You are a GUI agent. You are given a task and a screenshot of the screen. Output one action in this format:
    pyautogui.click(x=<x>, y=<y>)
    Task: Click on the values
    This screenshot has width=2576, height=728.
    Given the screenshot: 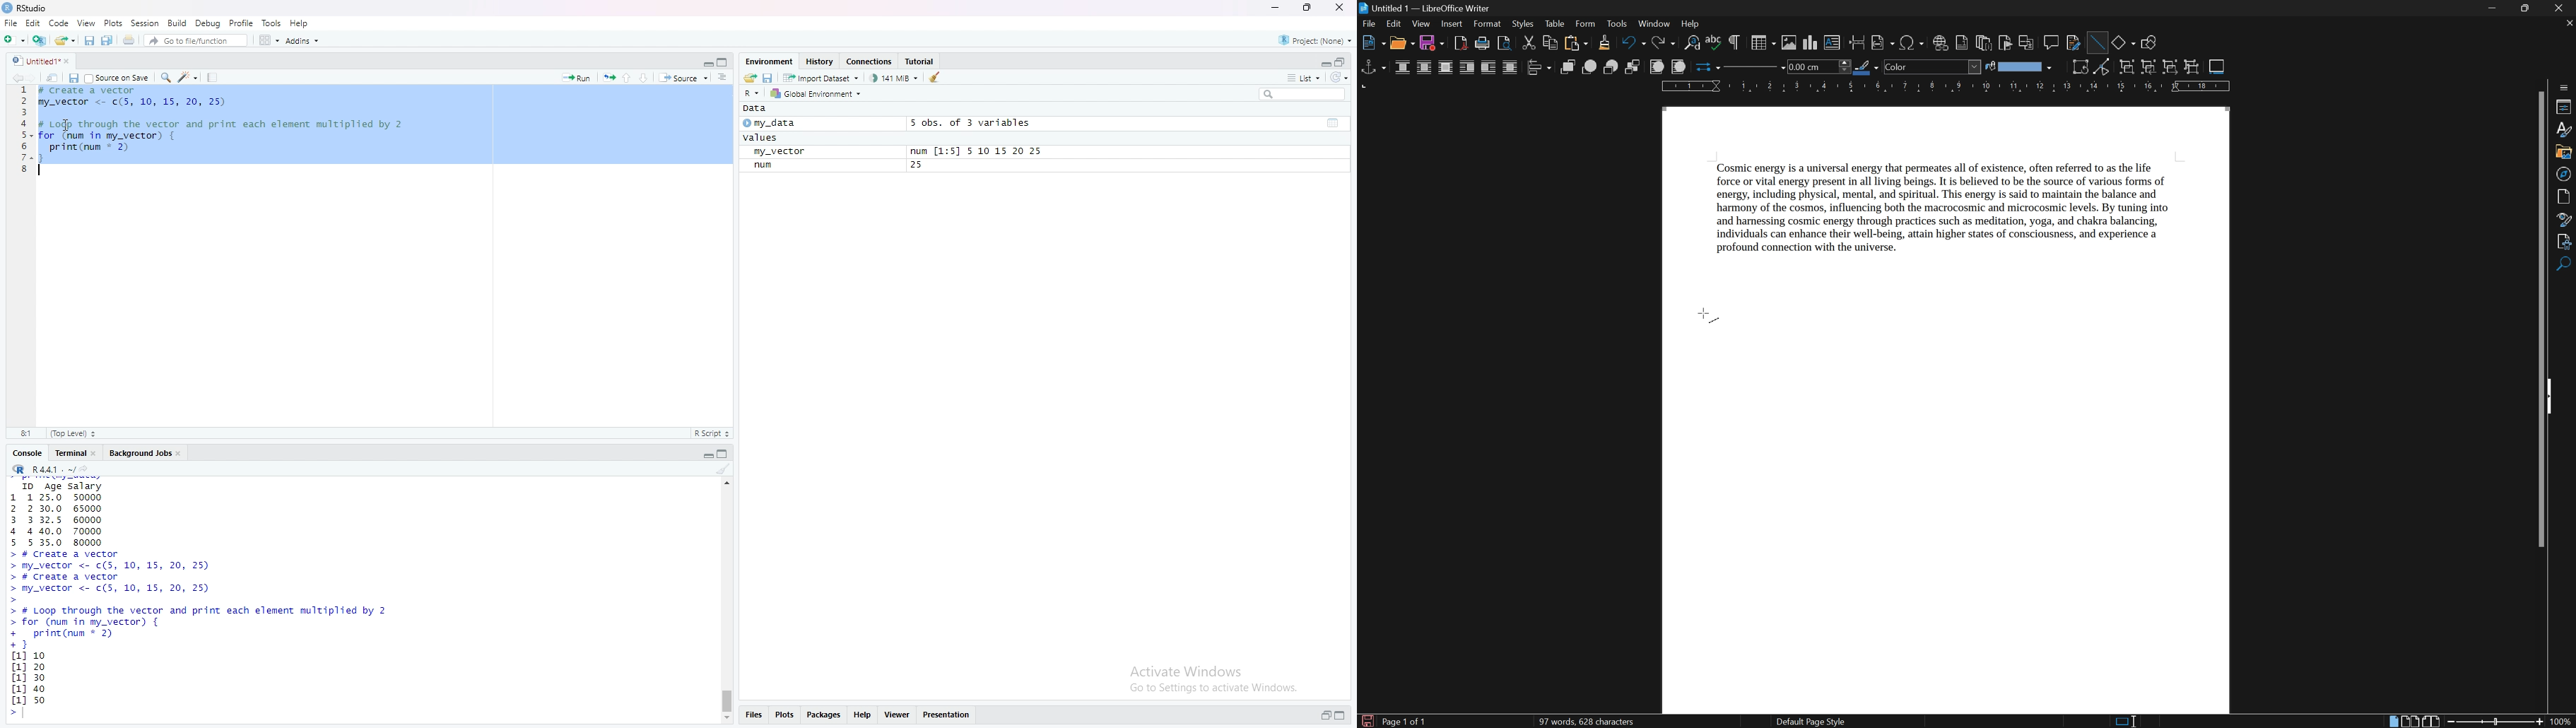 What is the action you would take?
    pyautogui.click(x=763, y=138)
    